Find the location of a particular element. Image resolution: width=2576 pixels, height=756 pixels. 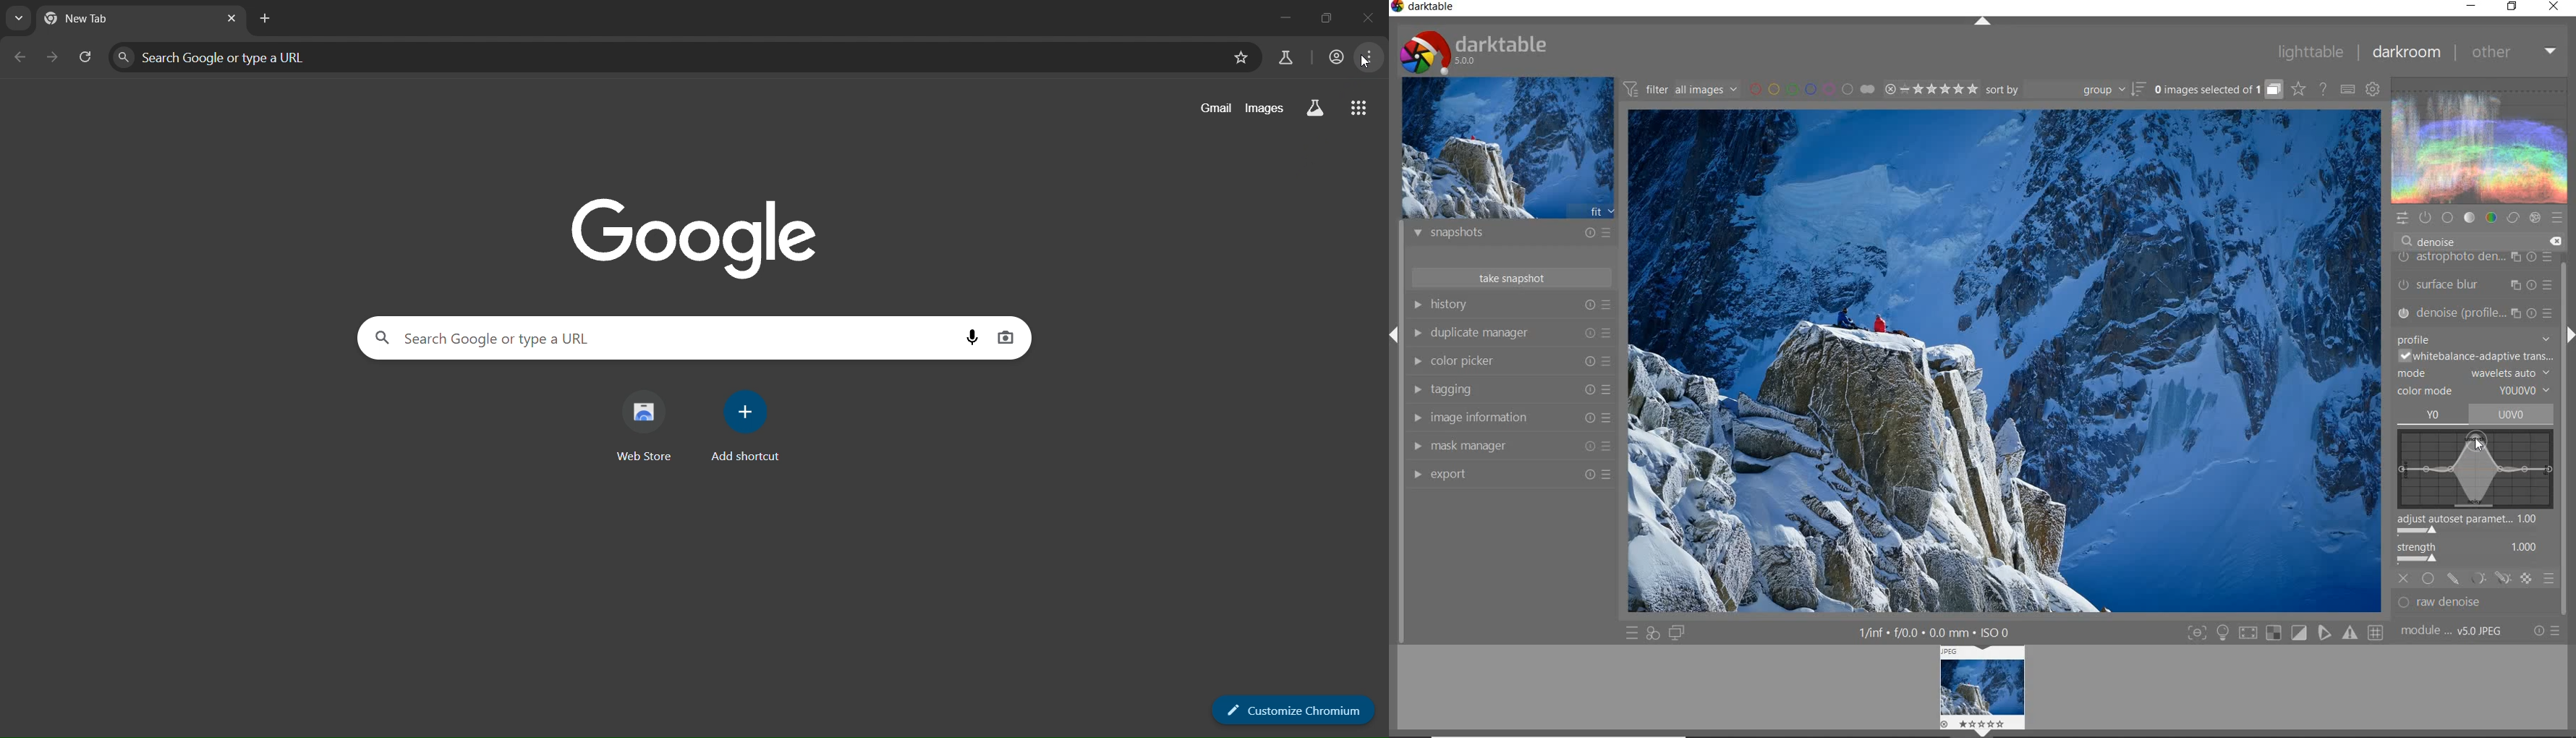

other is located at coordinates (2513, 52).